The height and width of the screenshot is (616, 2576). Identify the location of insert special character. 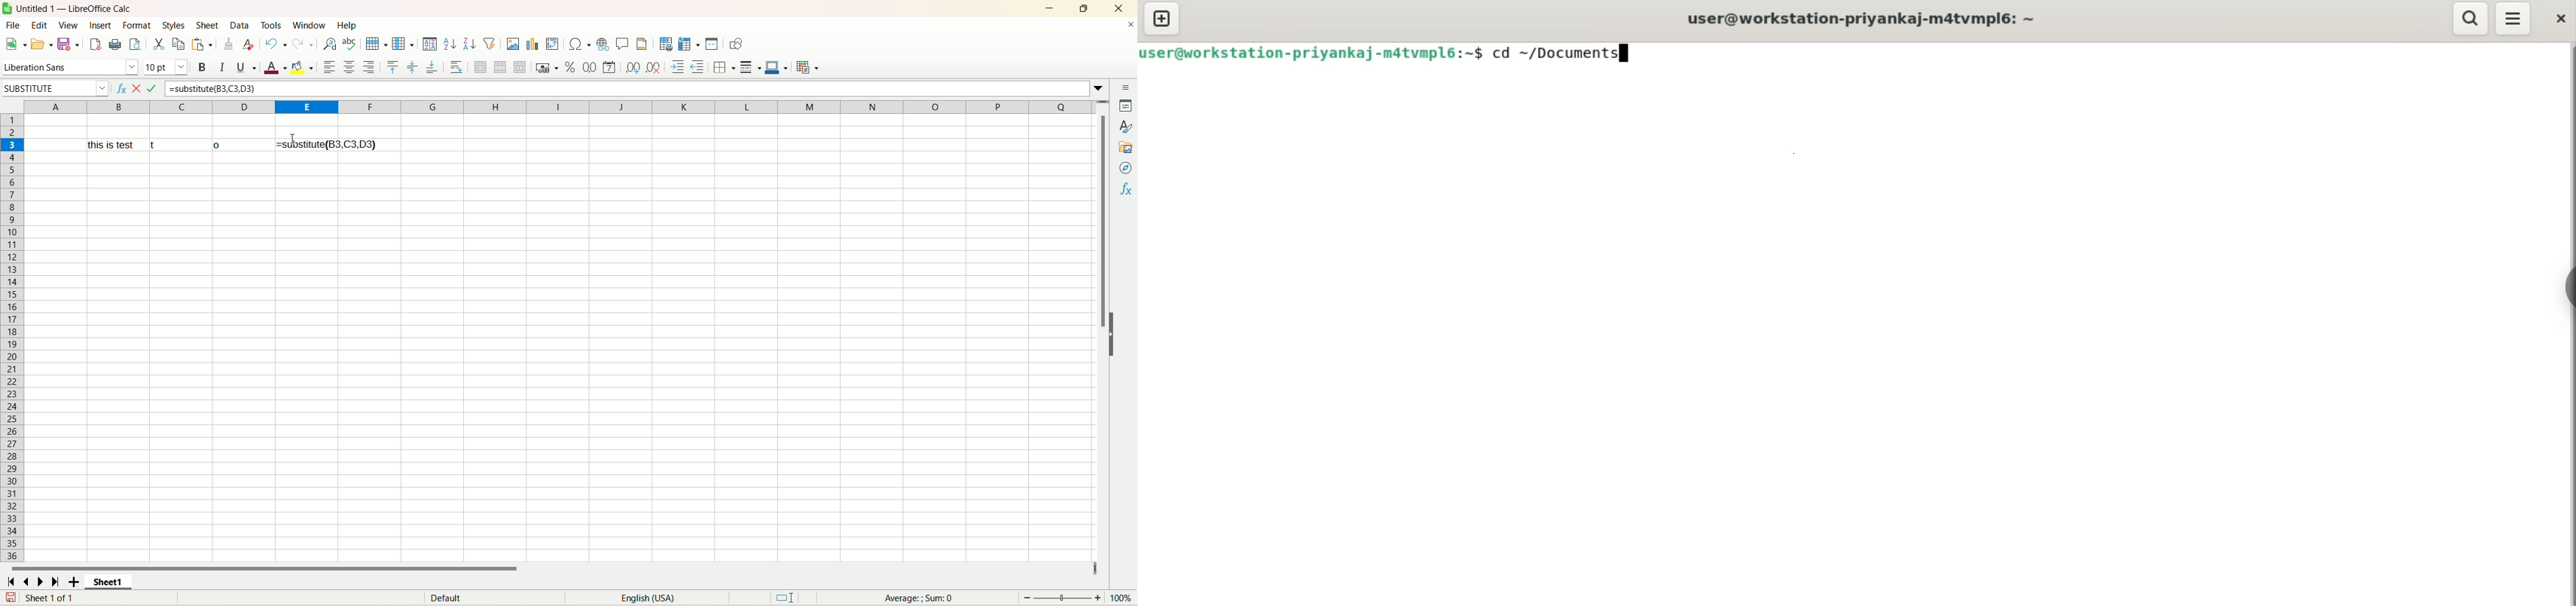
(581, 44).